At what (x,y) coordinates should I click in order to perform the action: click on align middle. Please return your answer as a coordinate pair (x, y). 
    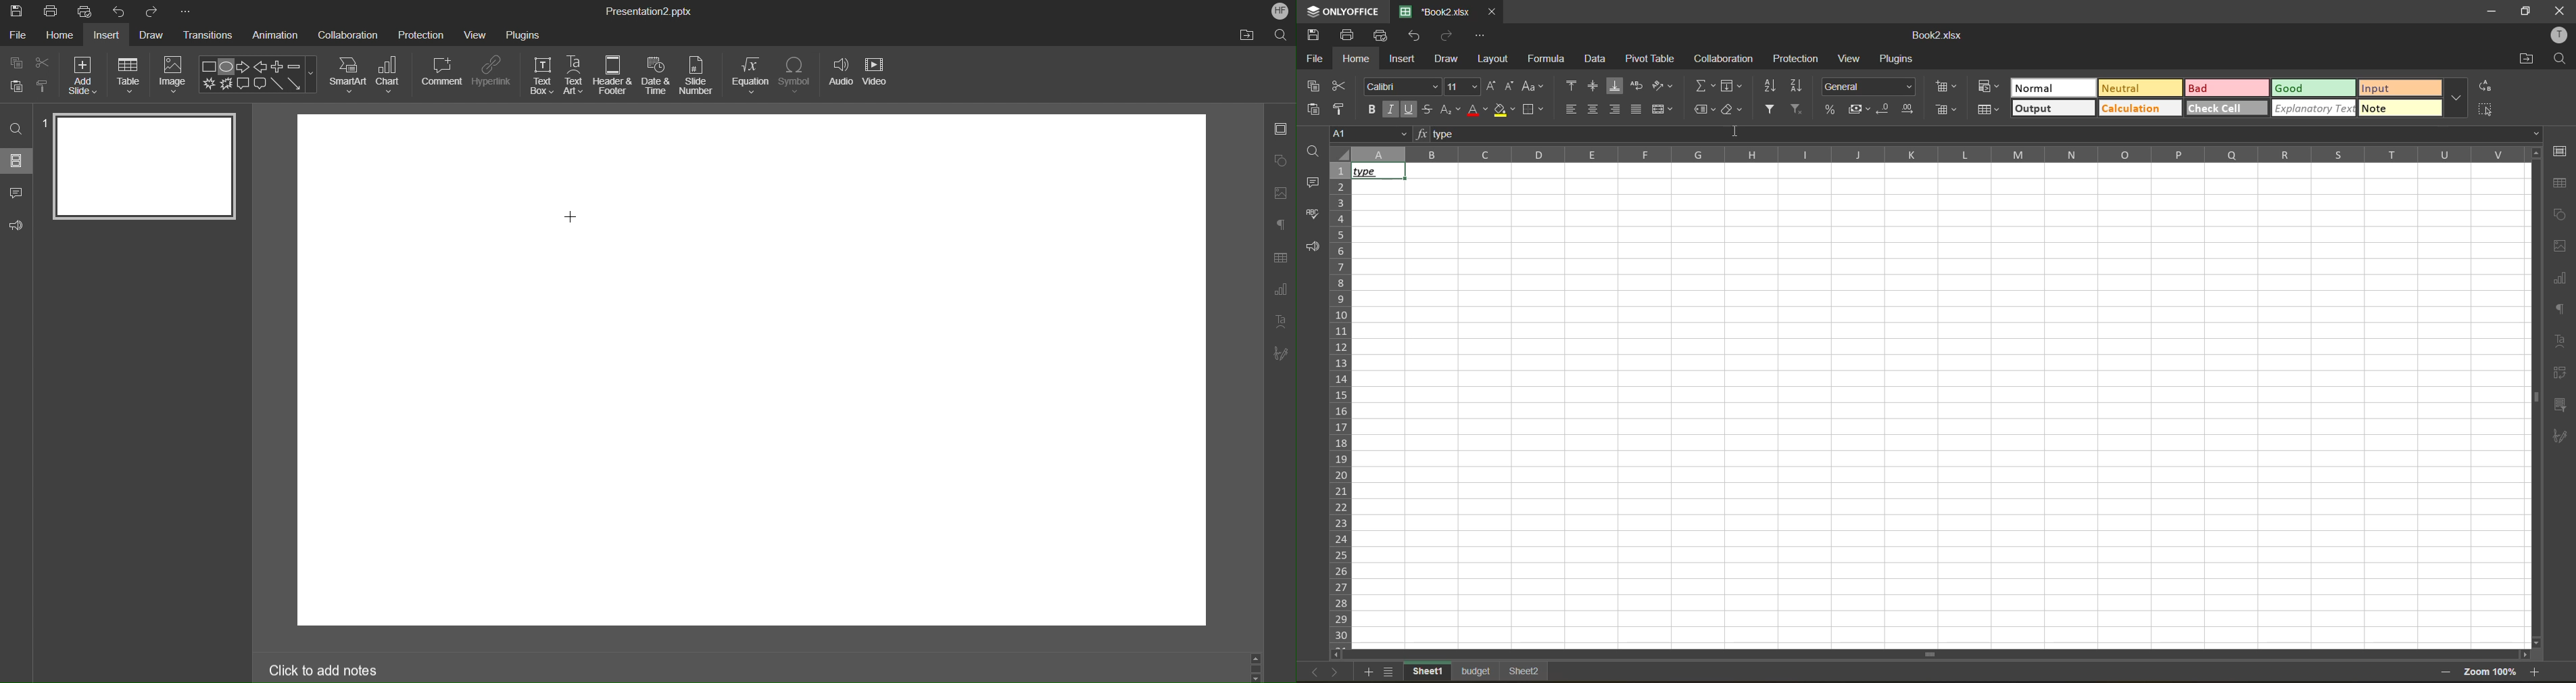
    Looking at the image, I should click on (1593, 109).